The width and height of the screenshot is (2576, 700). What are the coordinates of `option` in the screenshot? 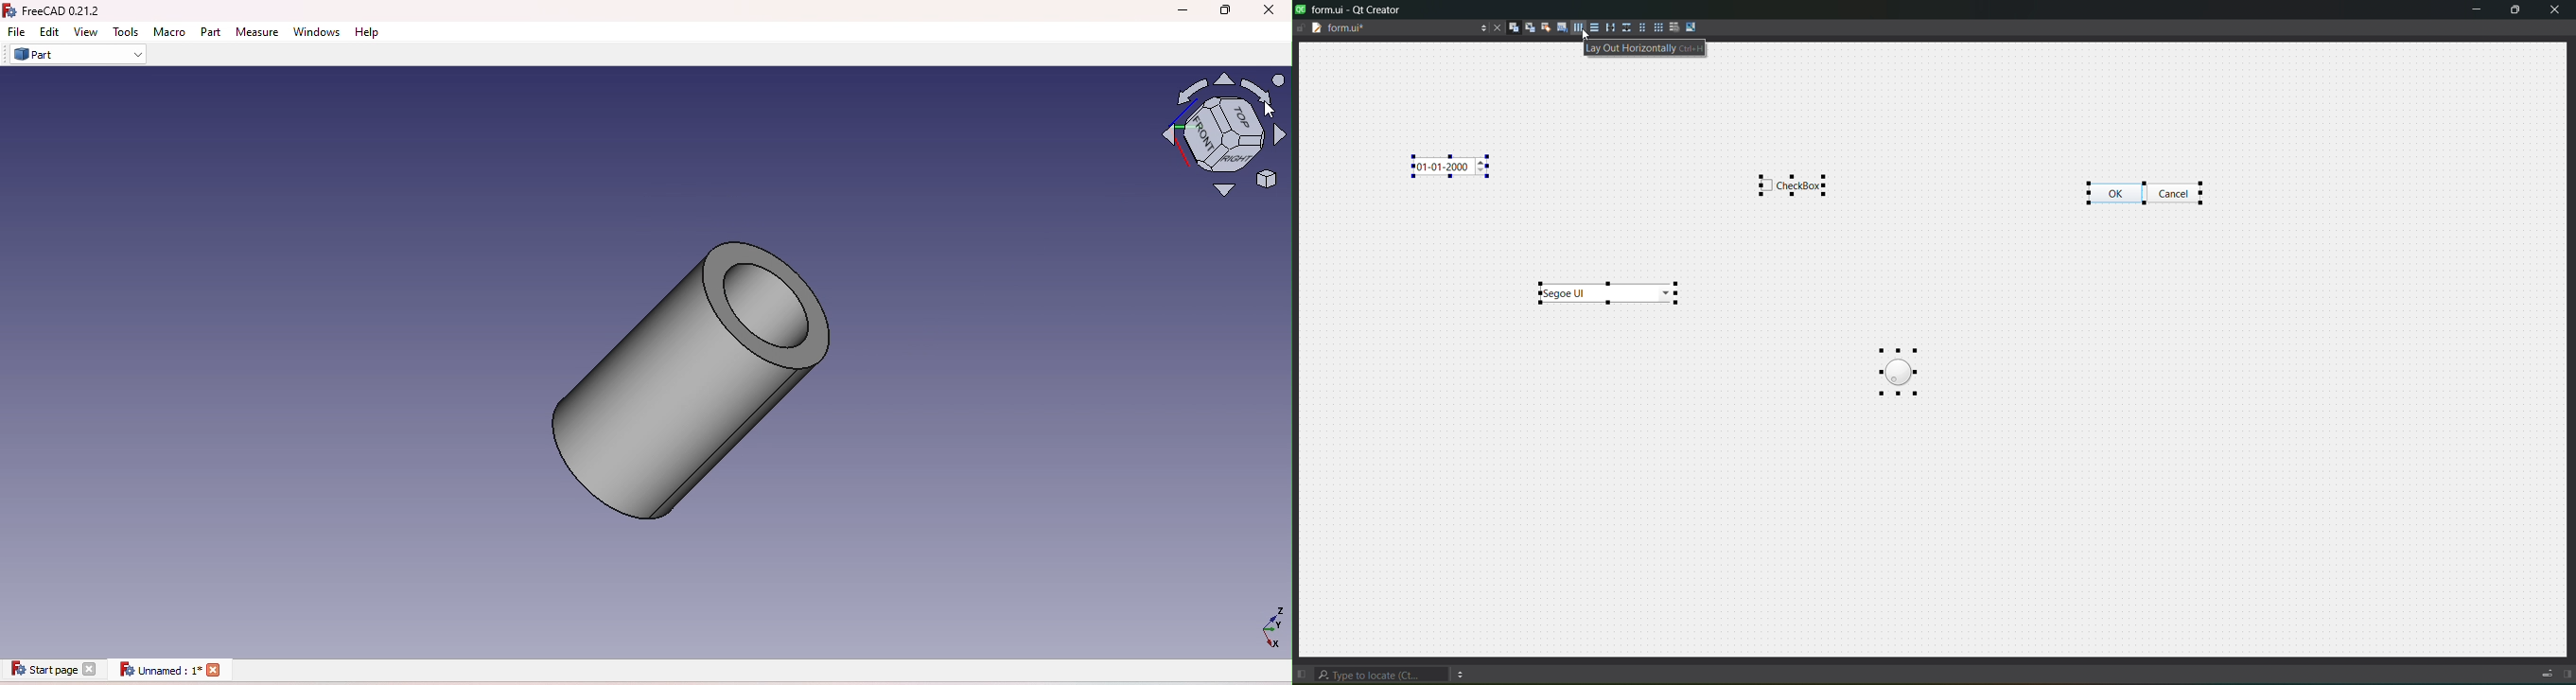 It's located at (1463, 673).